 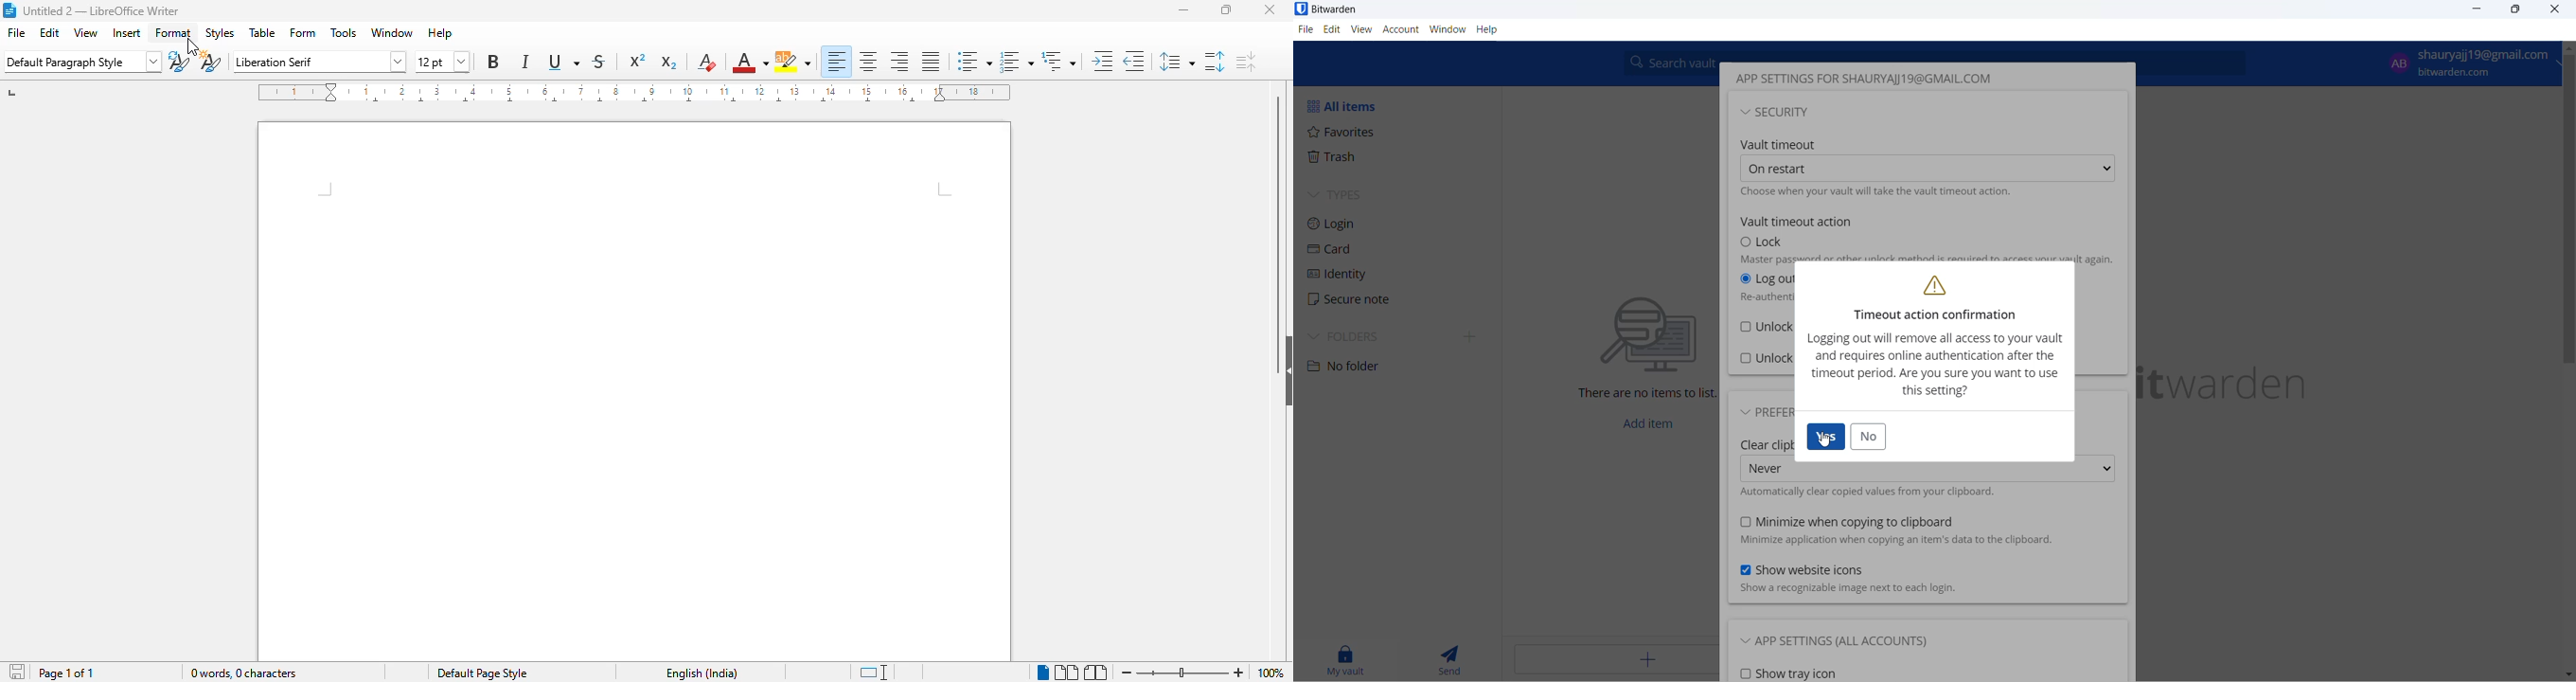 I want to click on maximize, so click(x=1226, y=9).